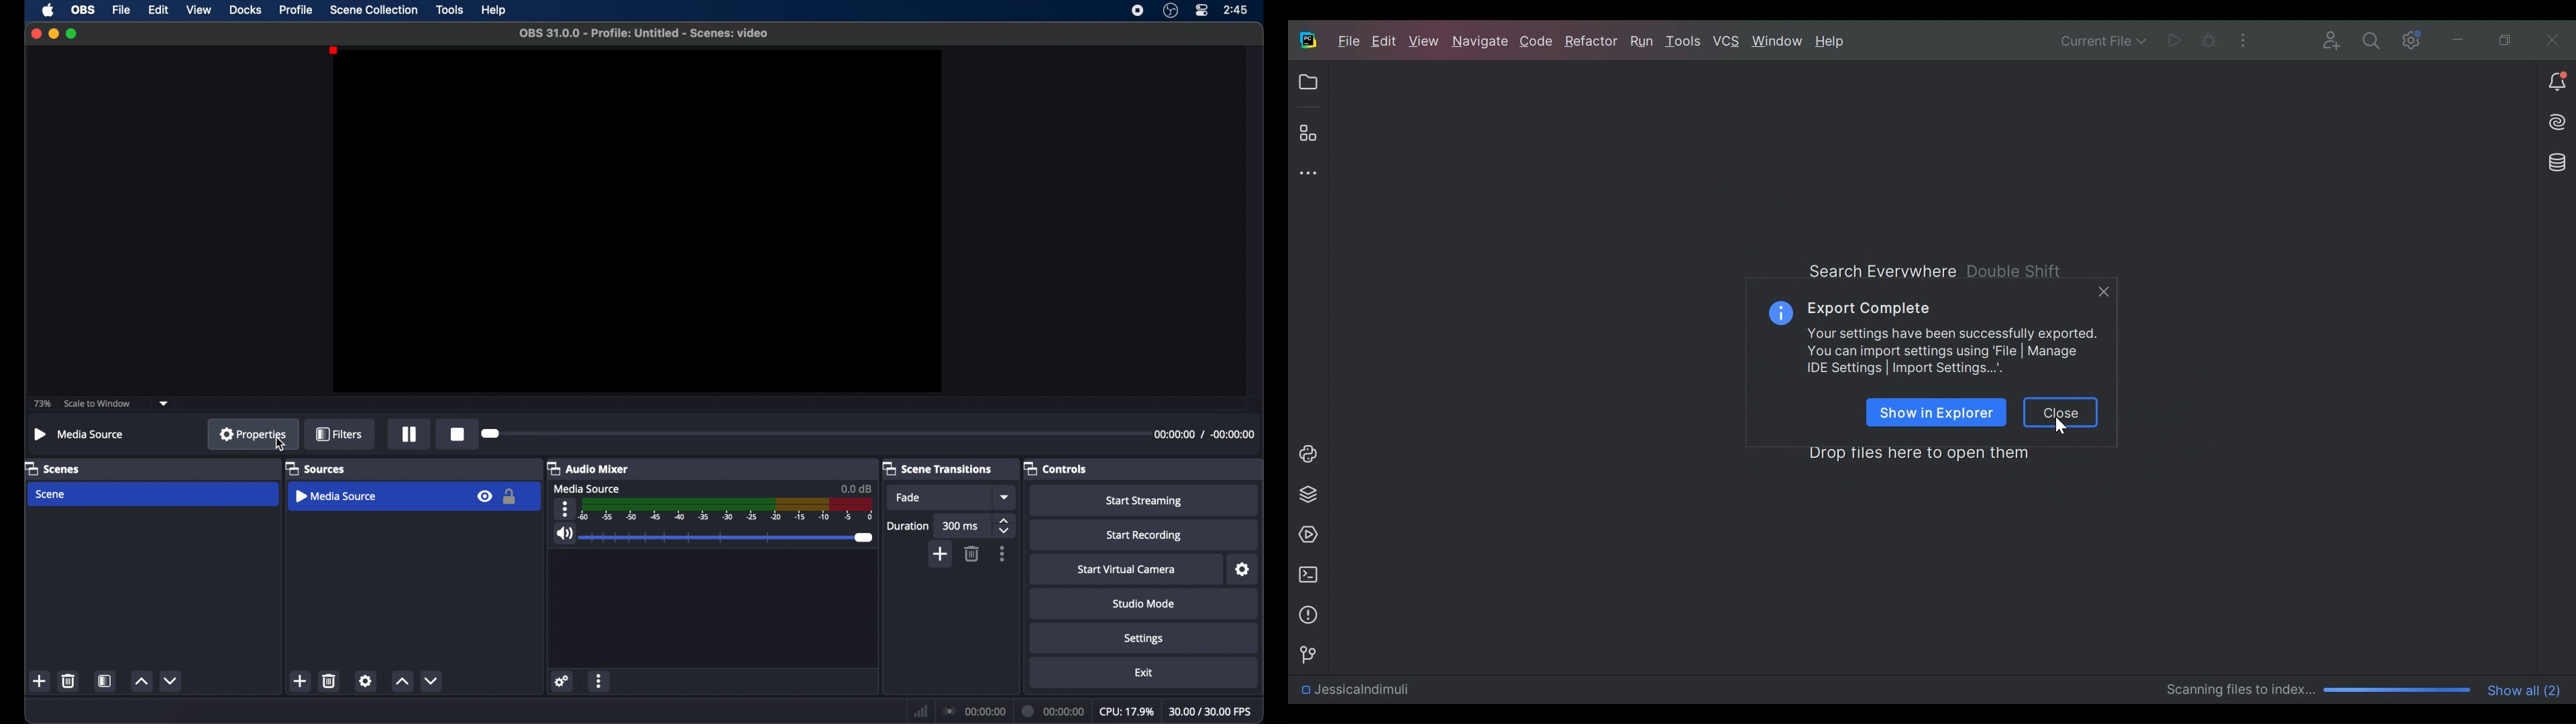 This screenshot has width=2576, height=728. Describe the element at coordinates (920, 711) in the screenshot. I see `network` at that location.